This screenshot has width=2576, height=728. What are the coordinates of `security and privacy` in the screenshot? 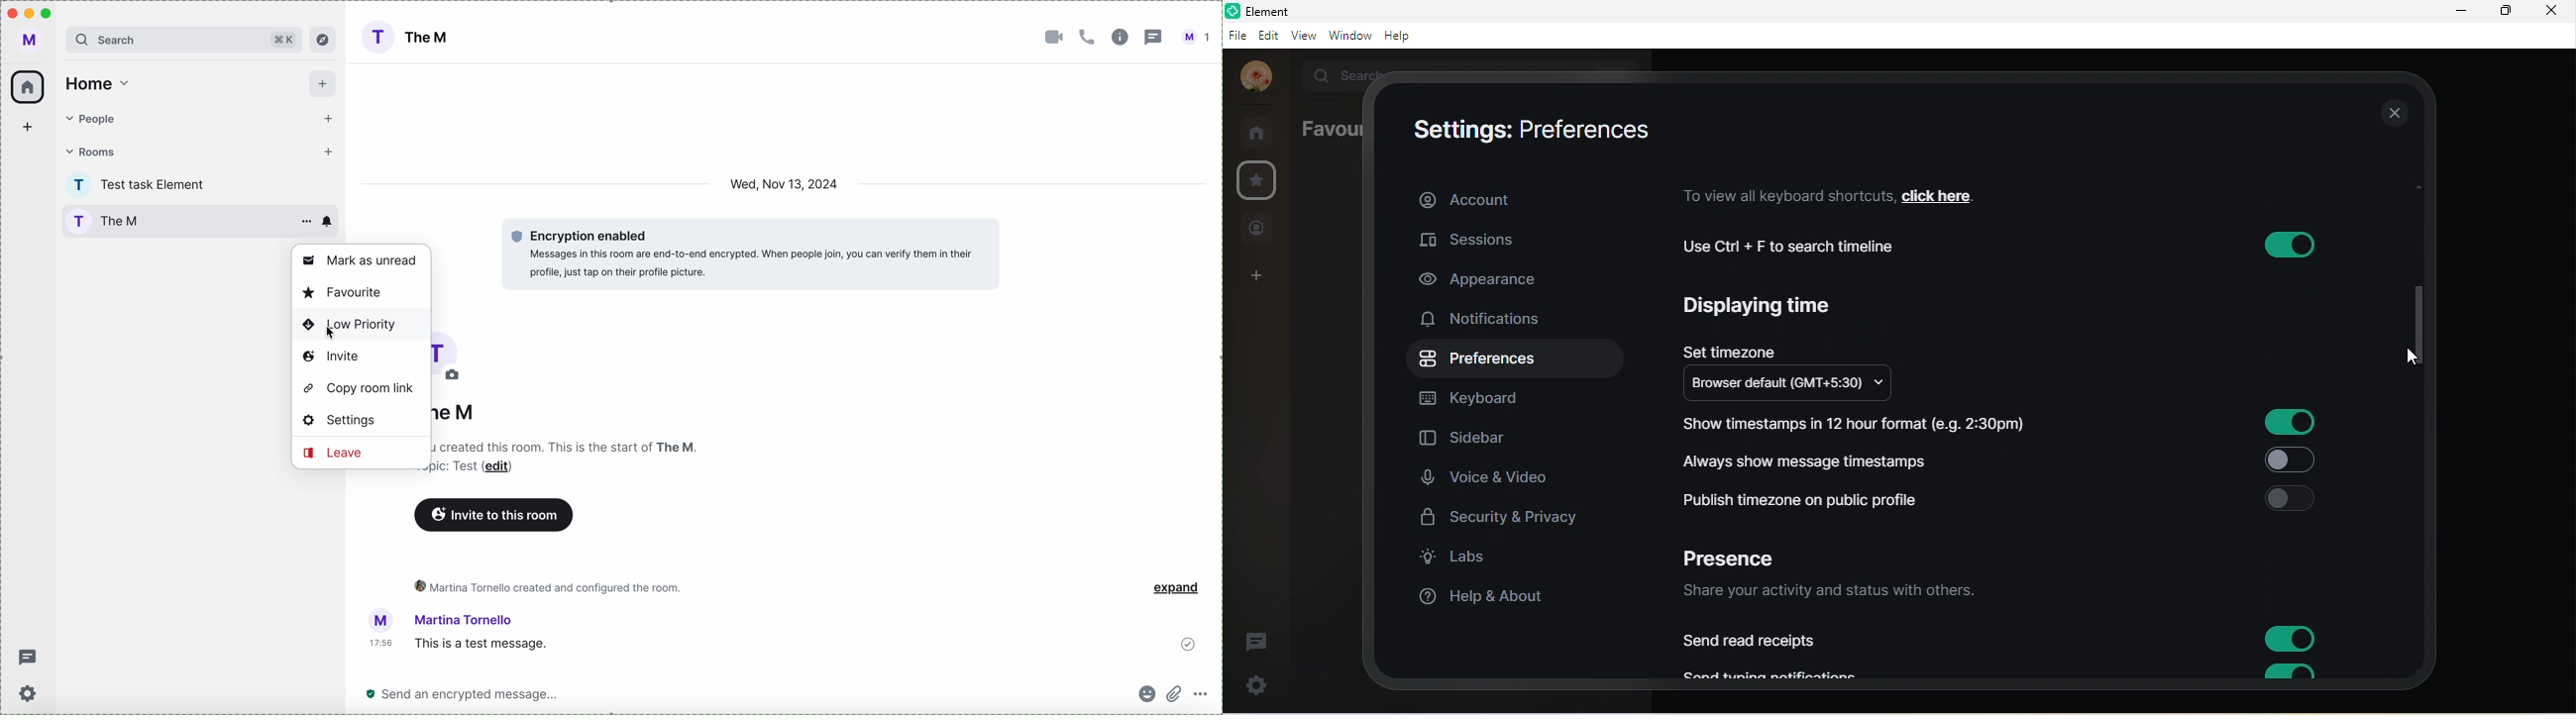 It's located at (1502, 517).